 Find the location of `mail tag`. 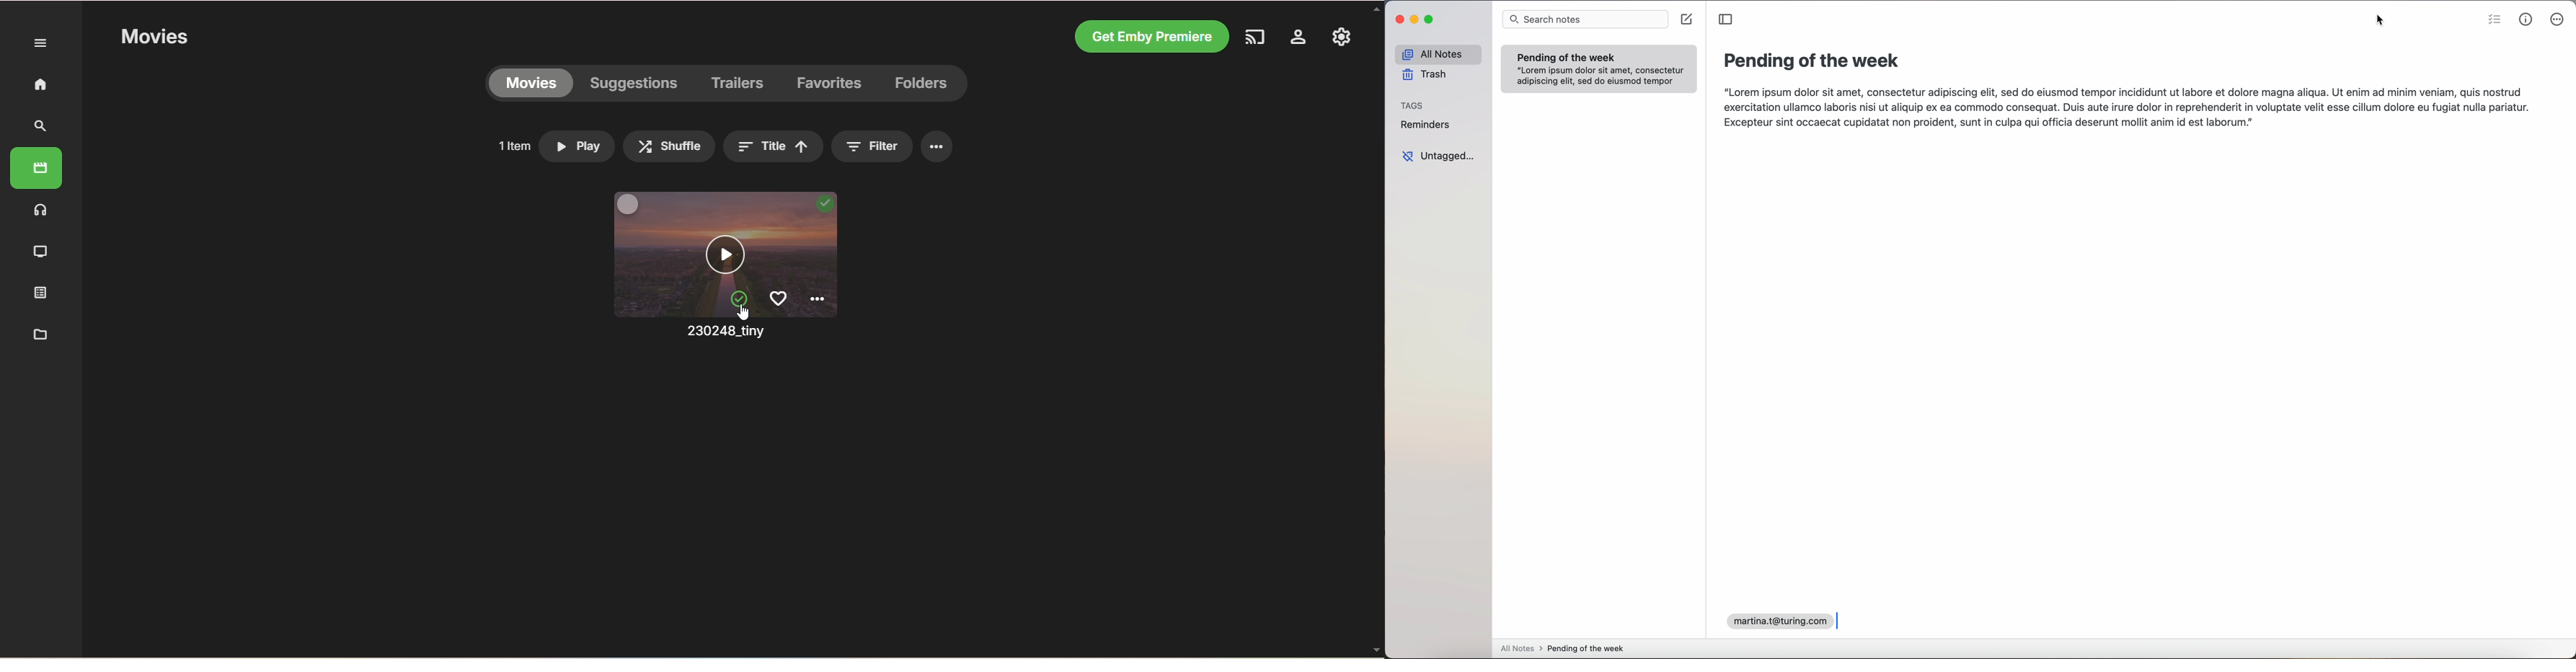

mail tag is located at coordinates (1778, 620).